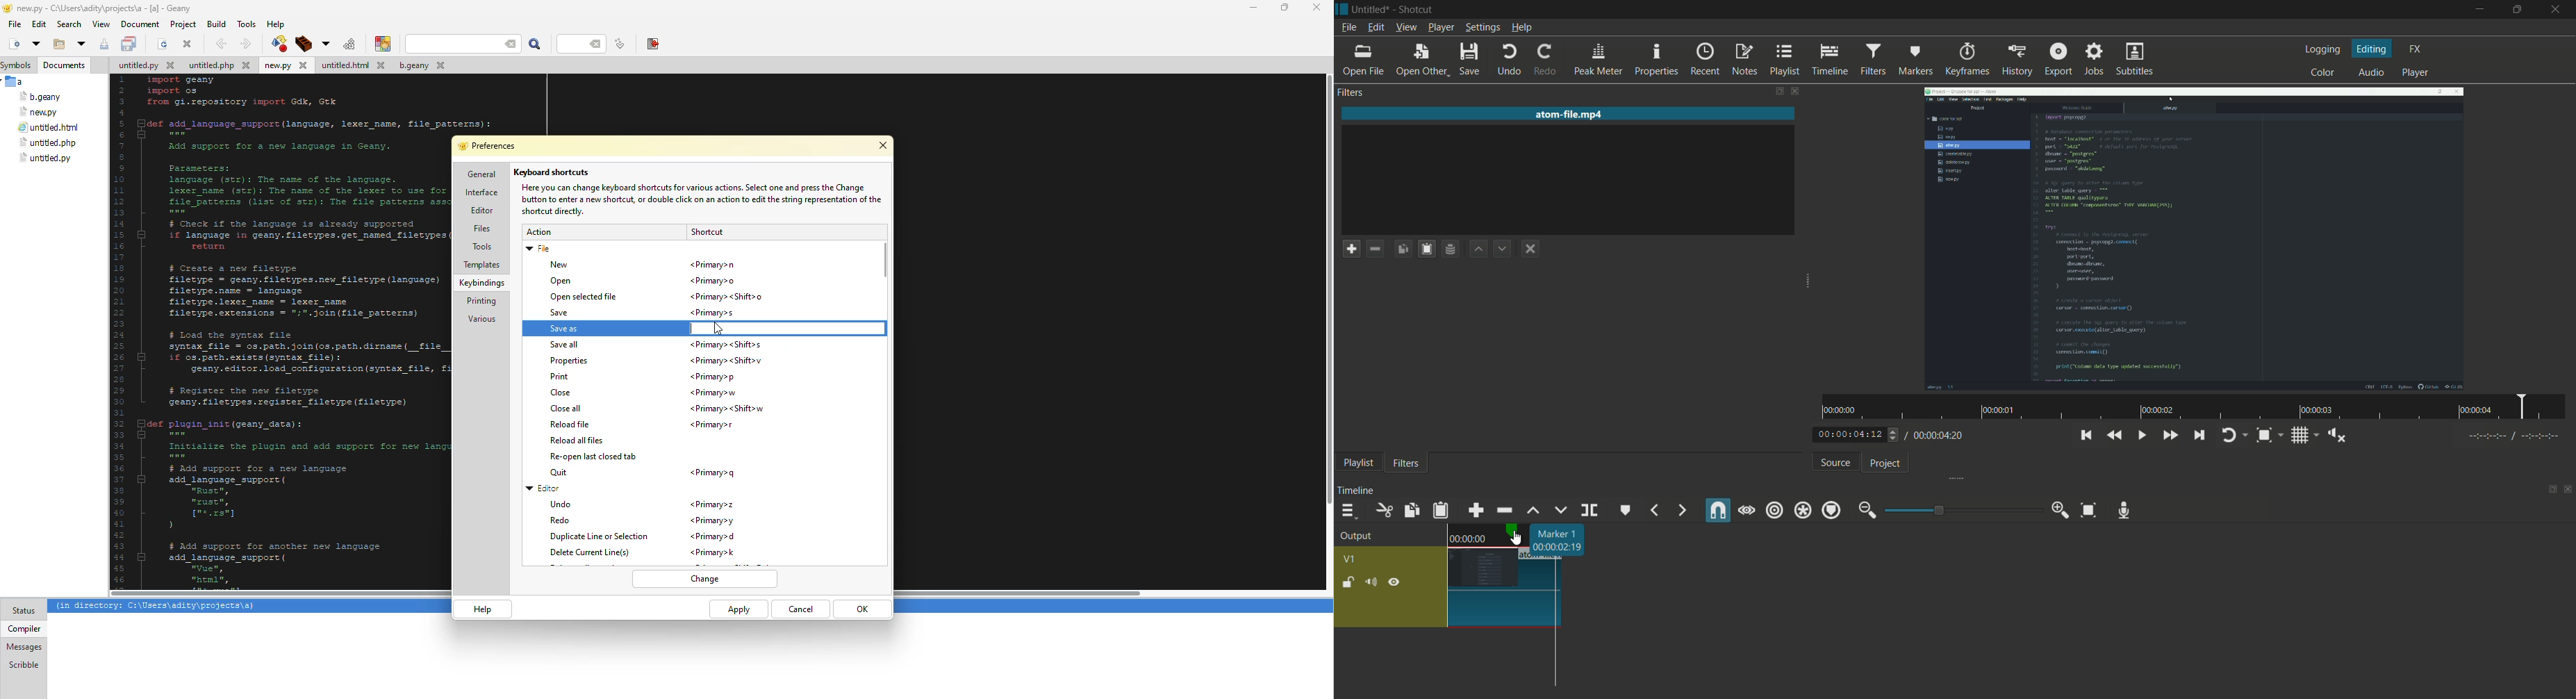  I want to click on next marker, so click(1682, 510).